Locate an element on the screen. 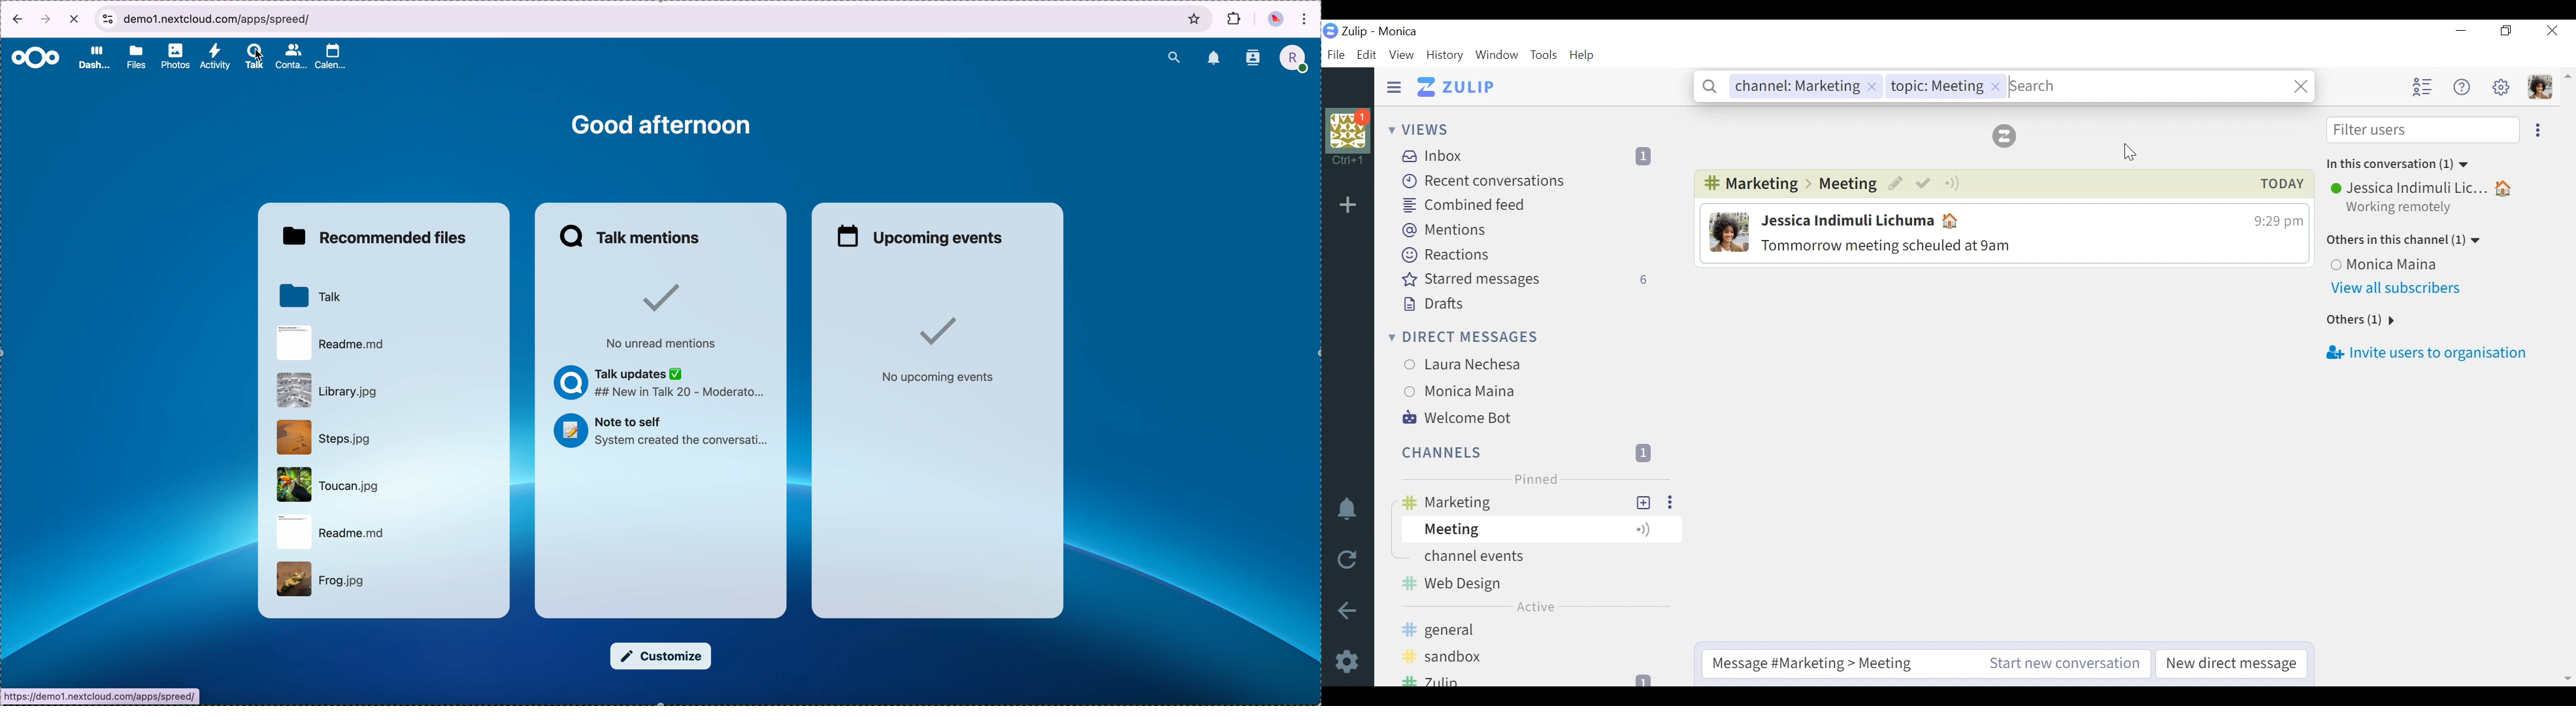 This screenshot has height=728, width=2576. Configure topic notification is located at coordinates (1953, 184).